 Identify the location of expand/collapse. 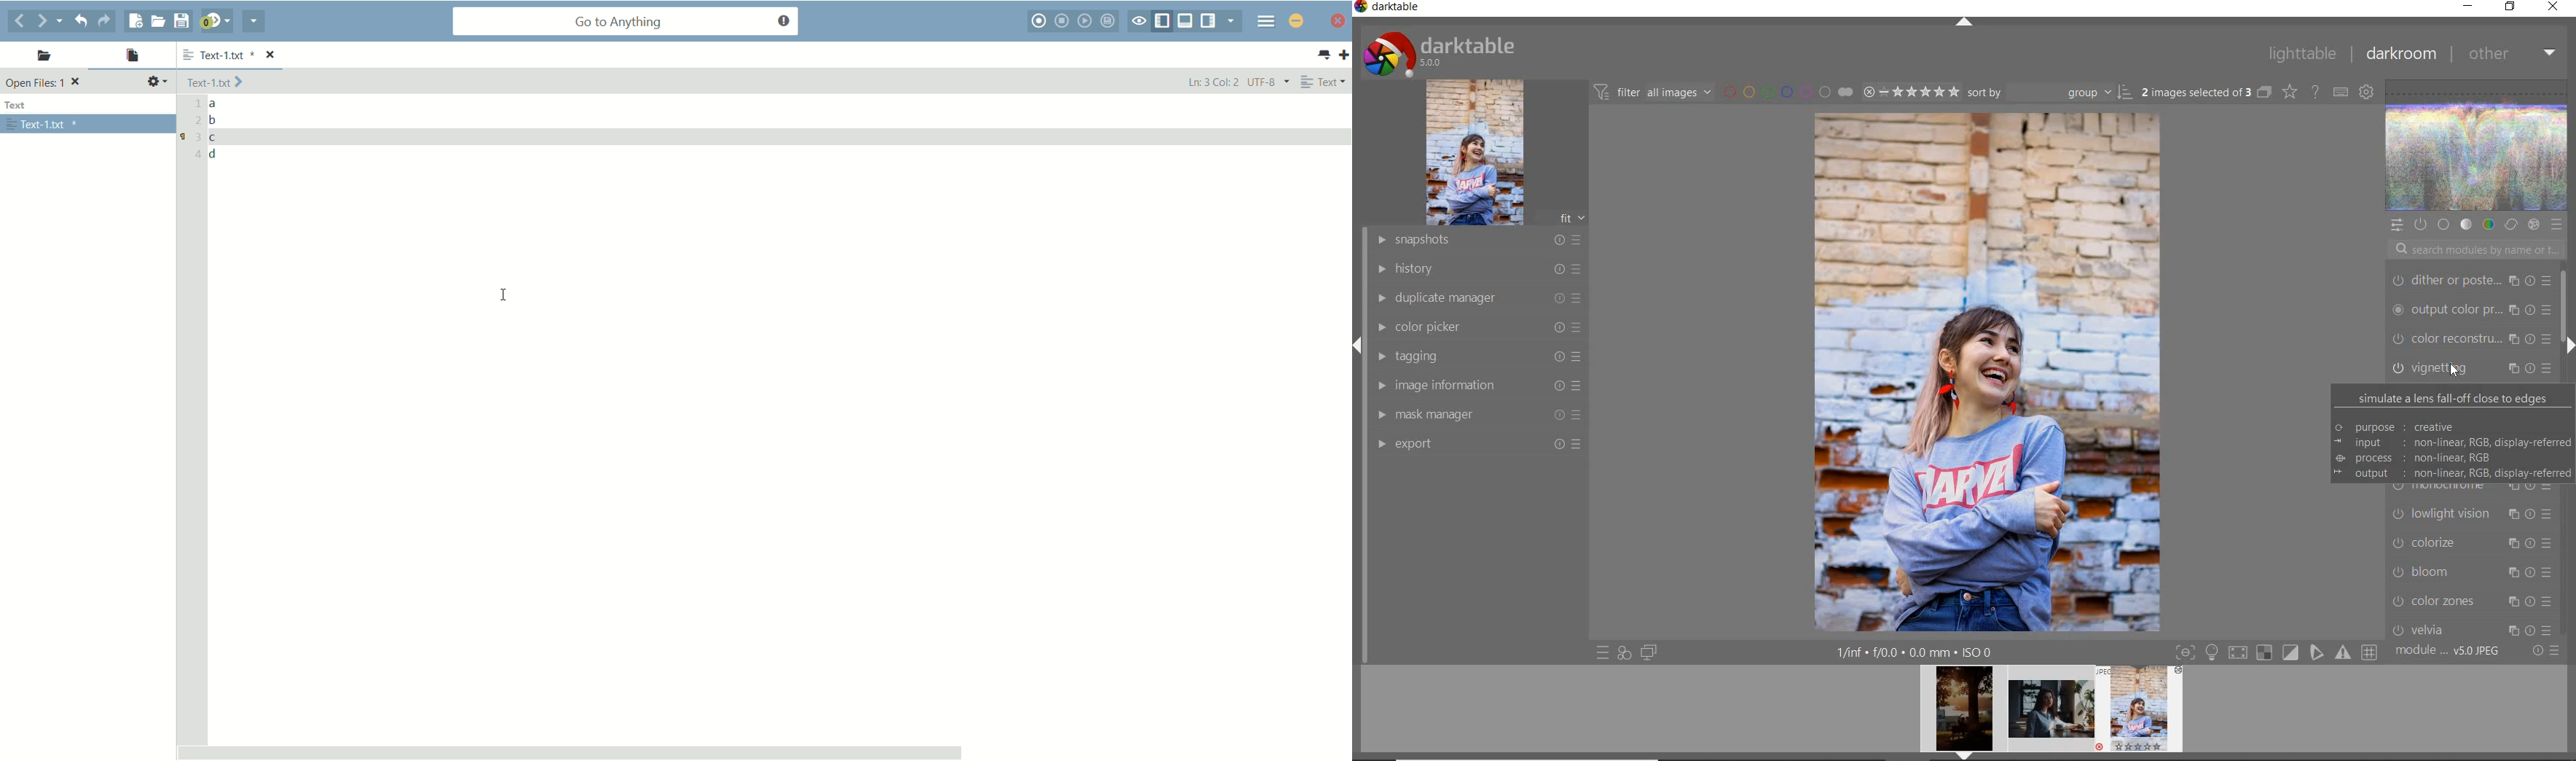
(1963, 23).